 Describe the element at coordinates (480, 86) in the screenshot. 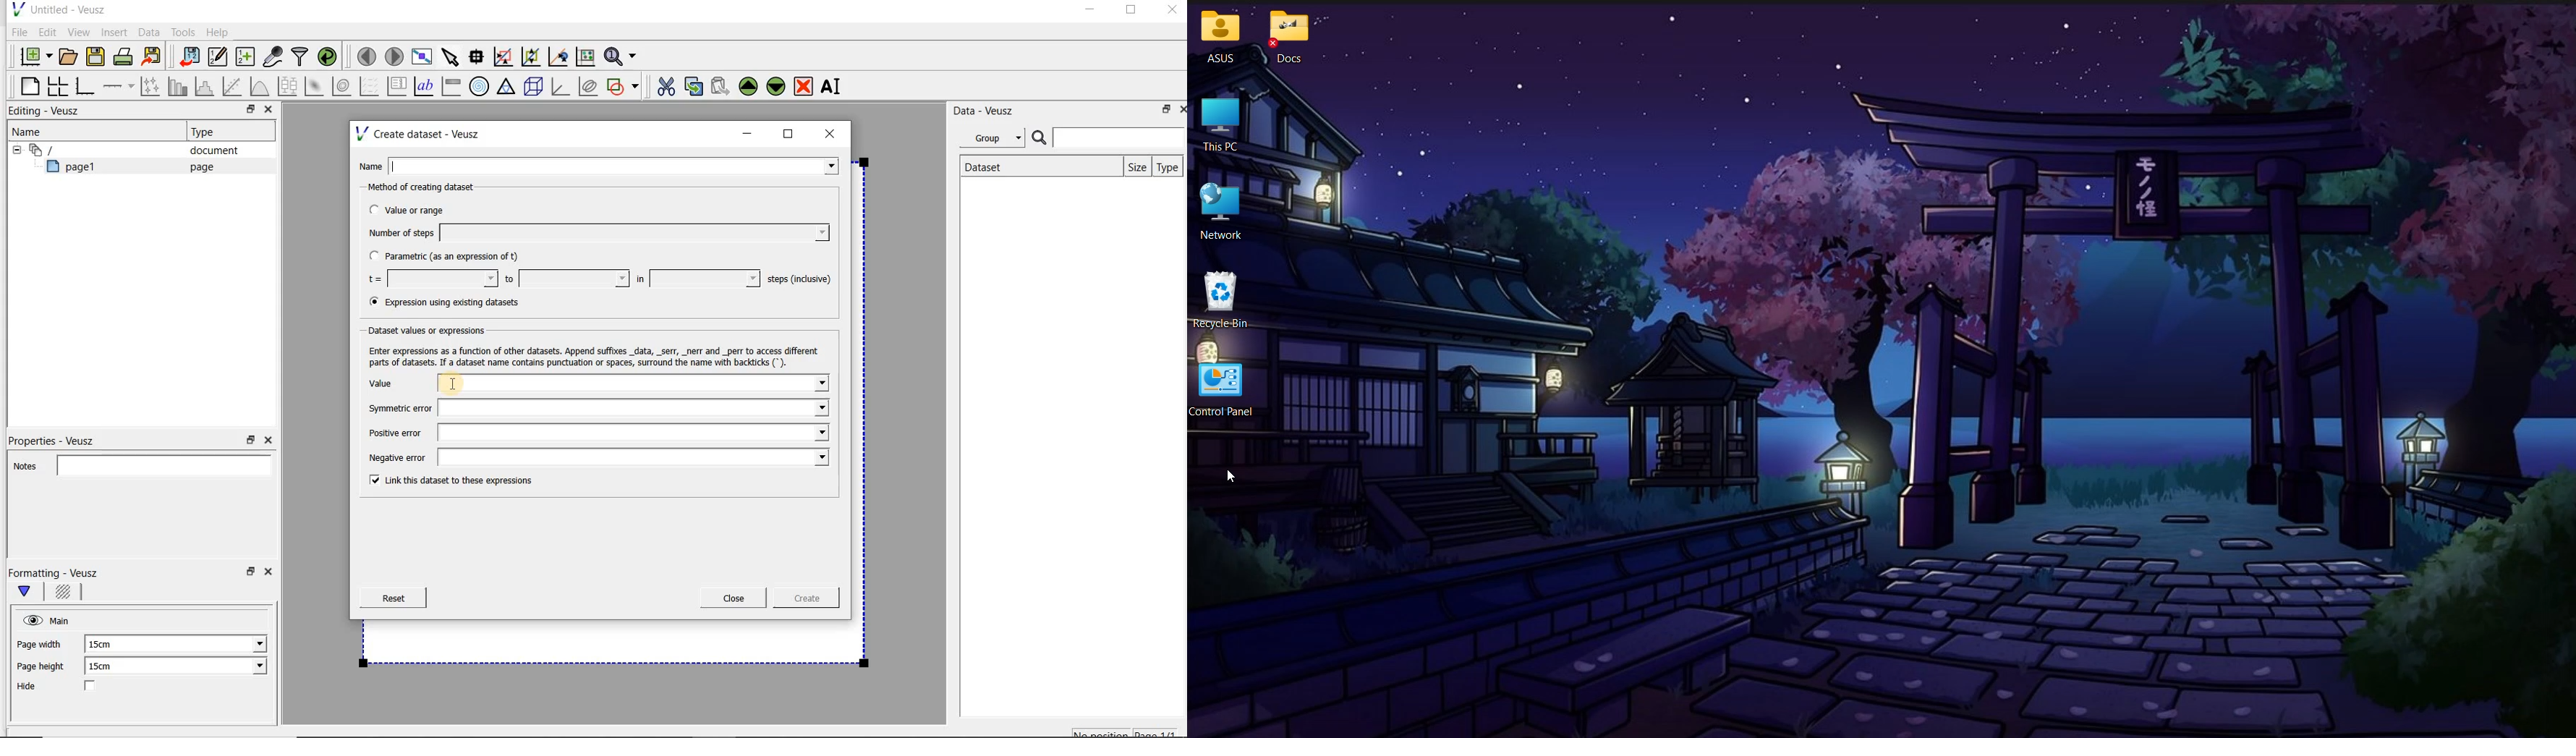

I see `polar graph` at that location.